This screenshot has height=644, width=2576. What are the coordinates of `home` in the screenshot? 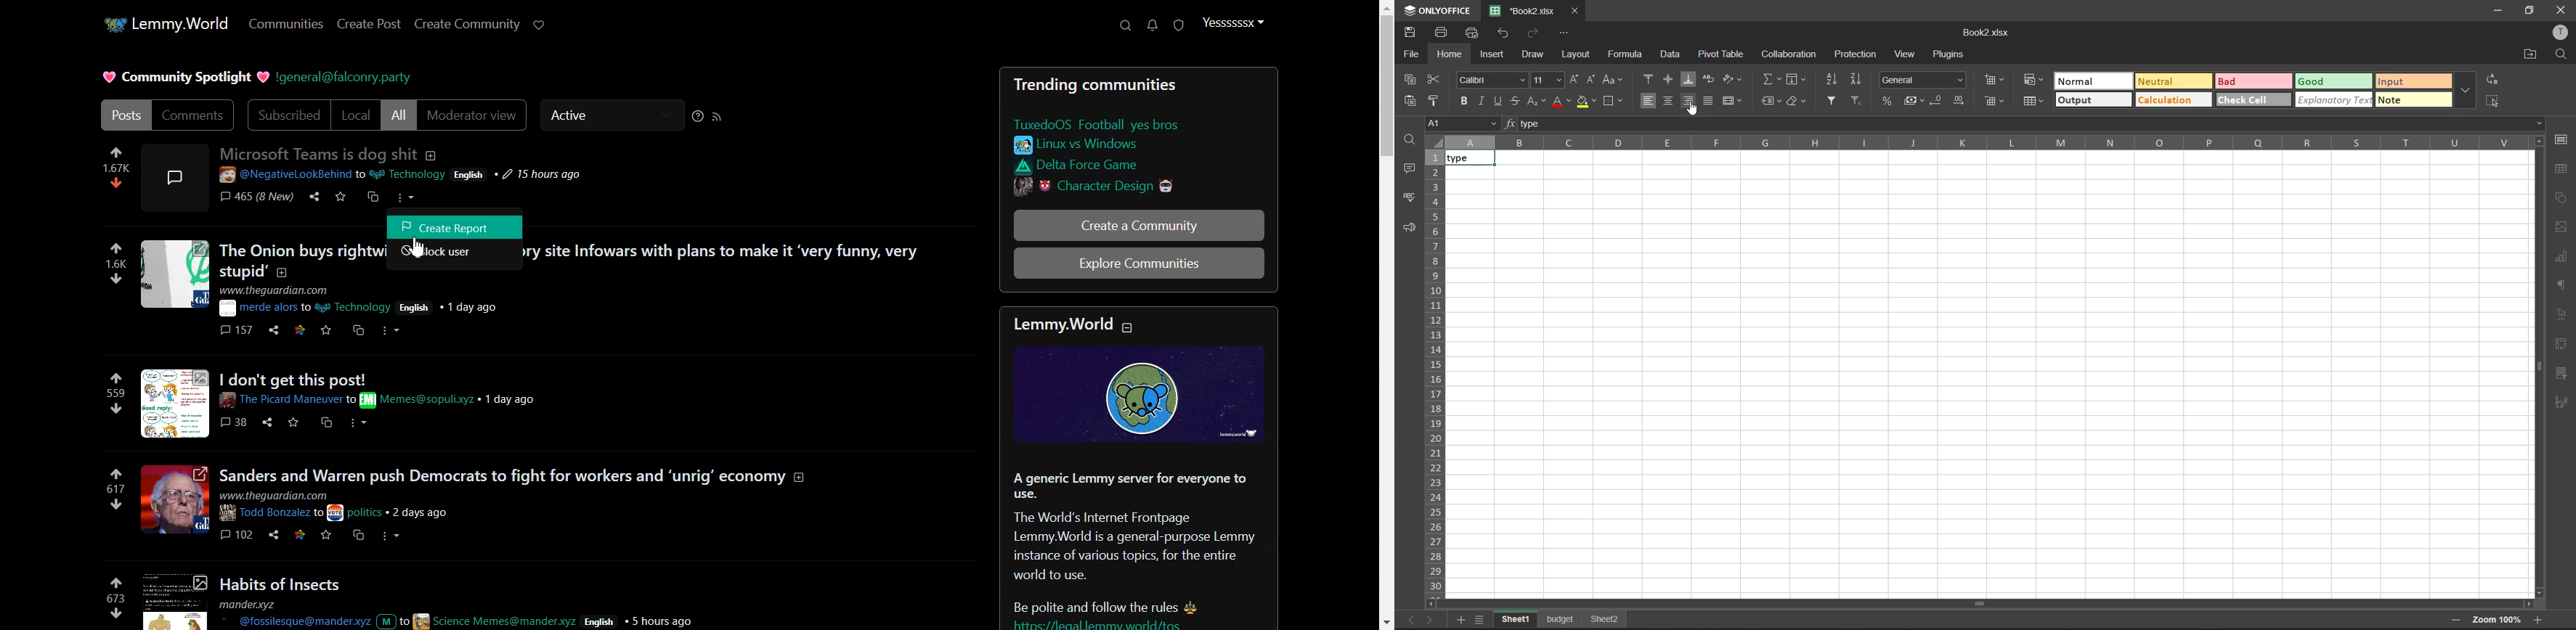 It's located at (1452, 54).